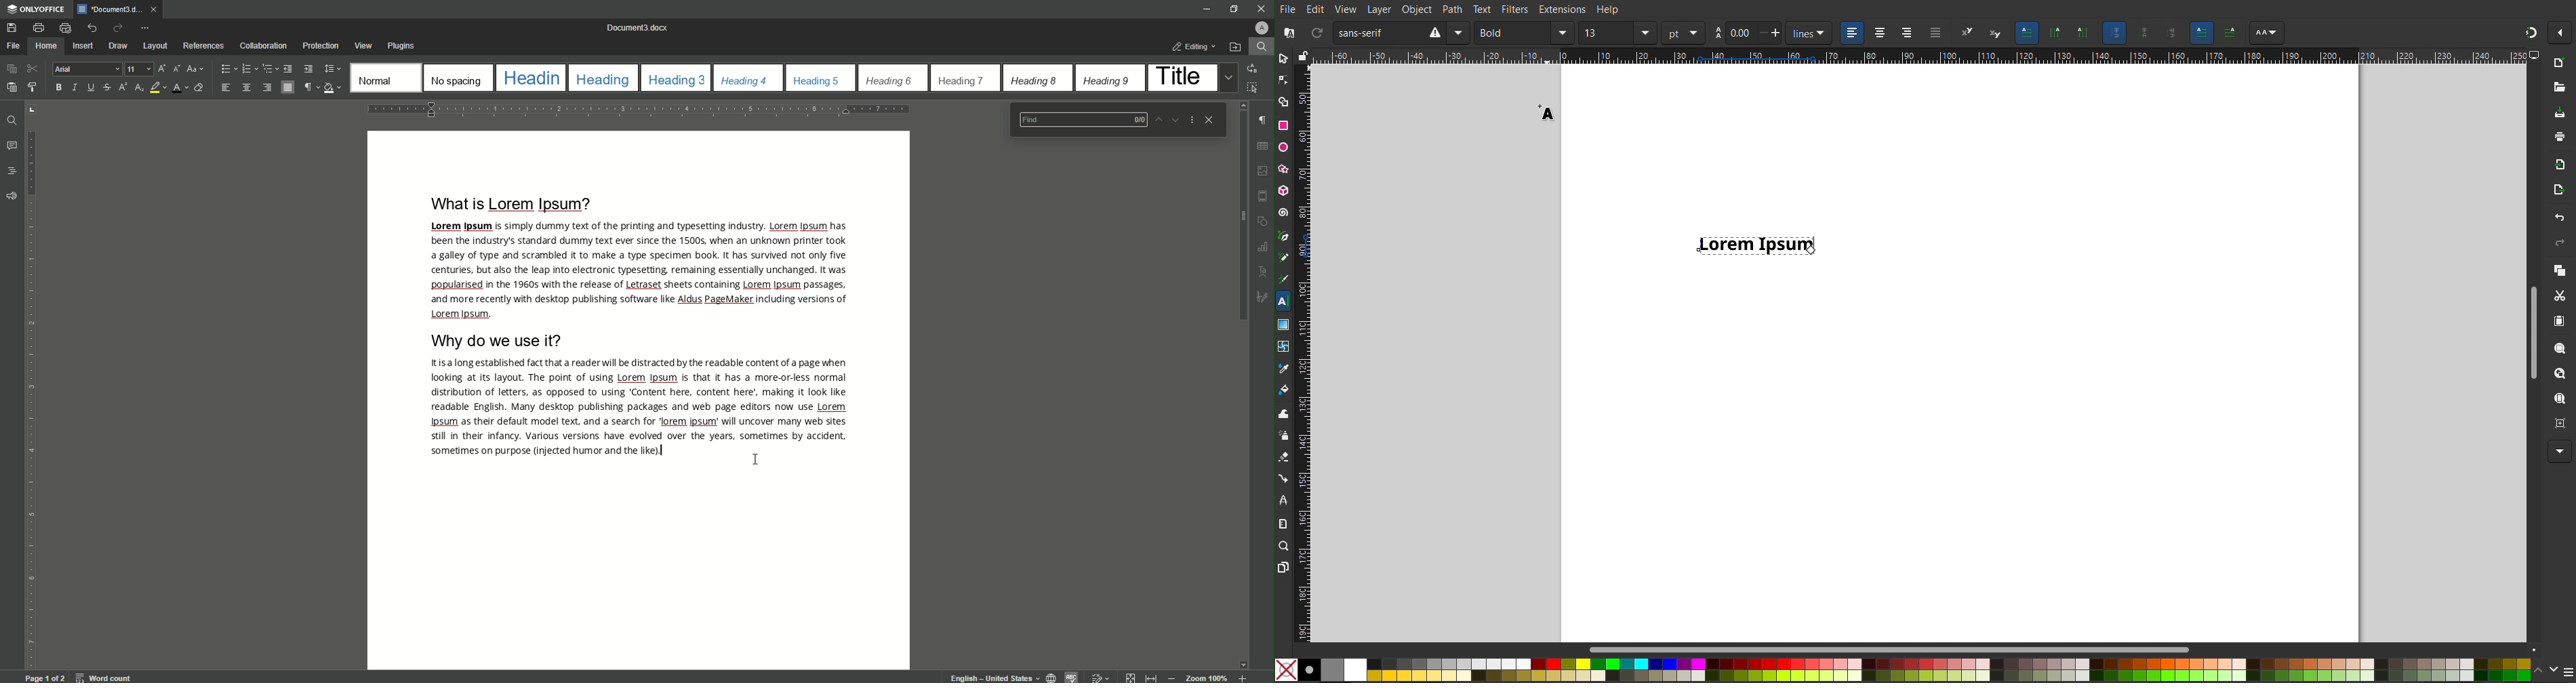  Describe the element at coordinates (458, 78) in the screenshot. I see `No Spacing` at that location.